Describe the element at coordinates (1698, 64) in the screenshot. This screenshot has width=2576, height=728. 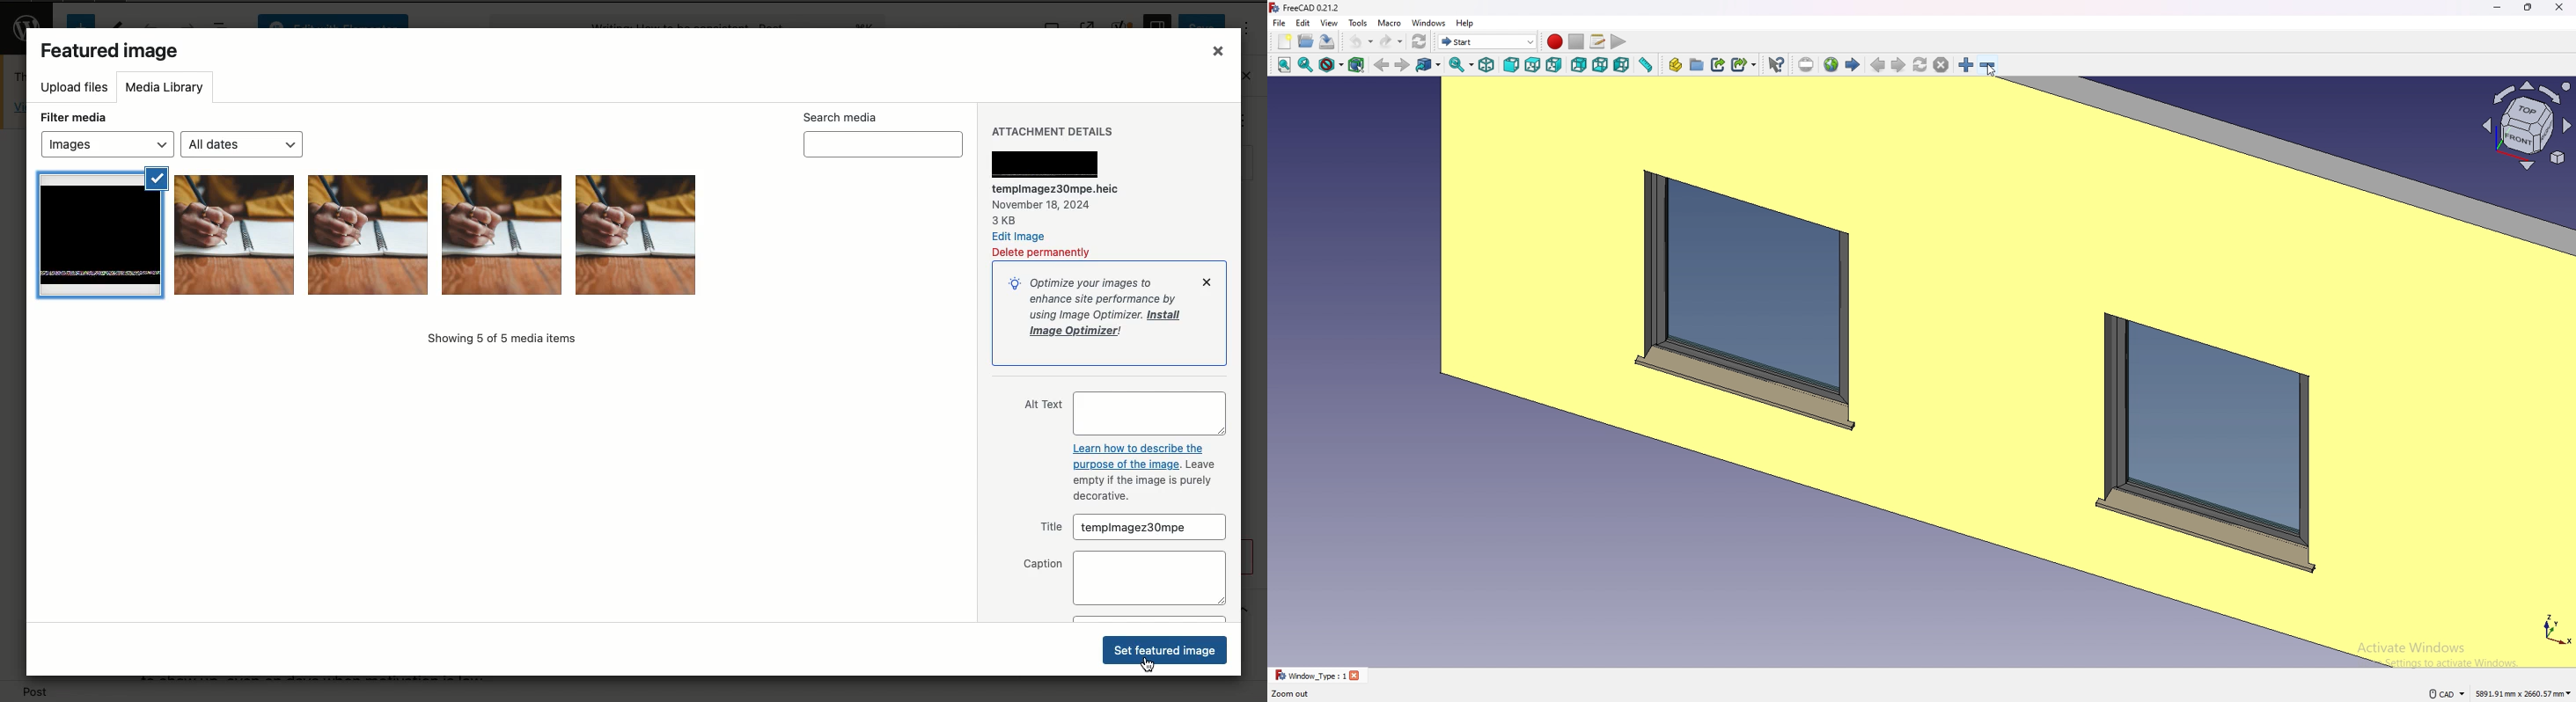
I see `create group` at that location.